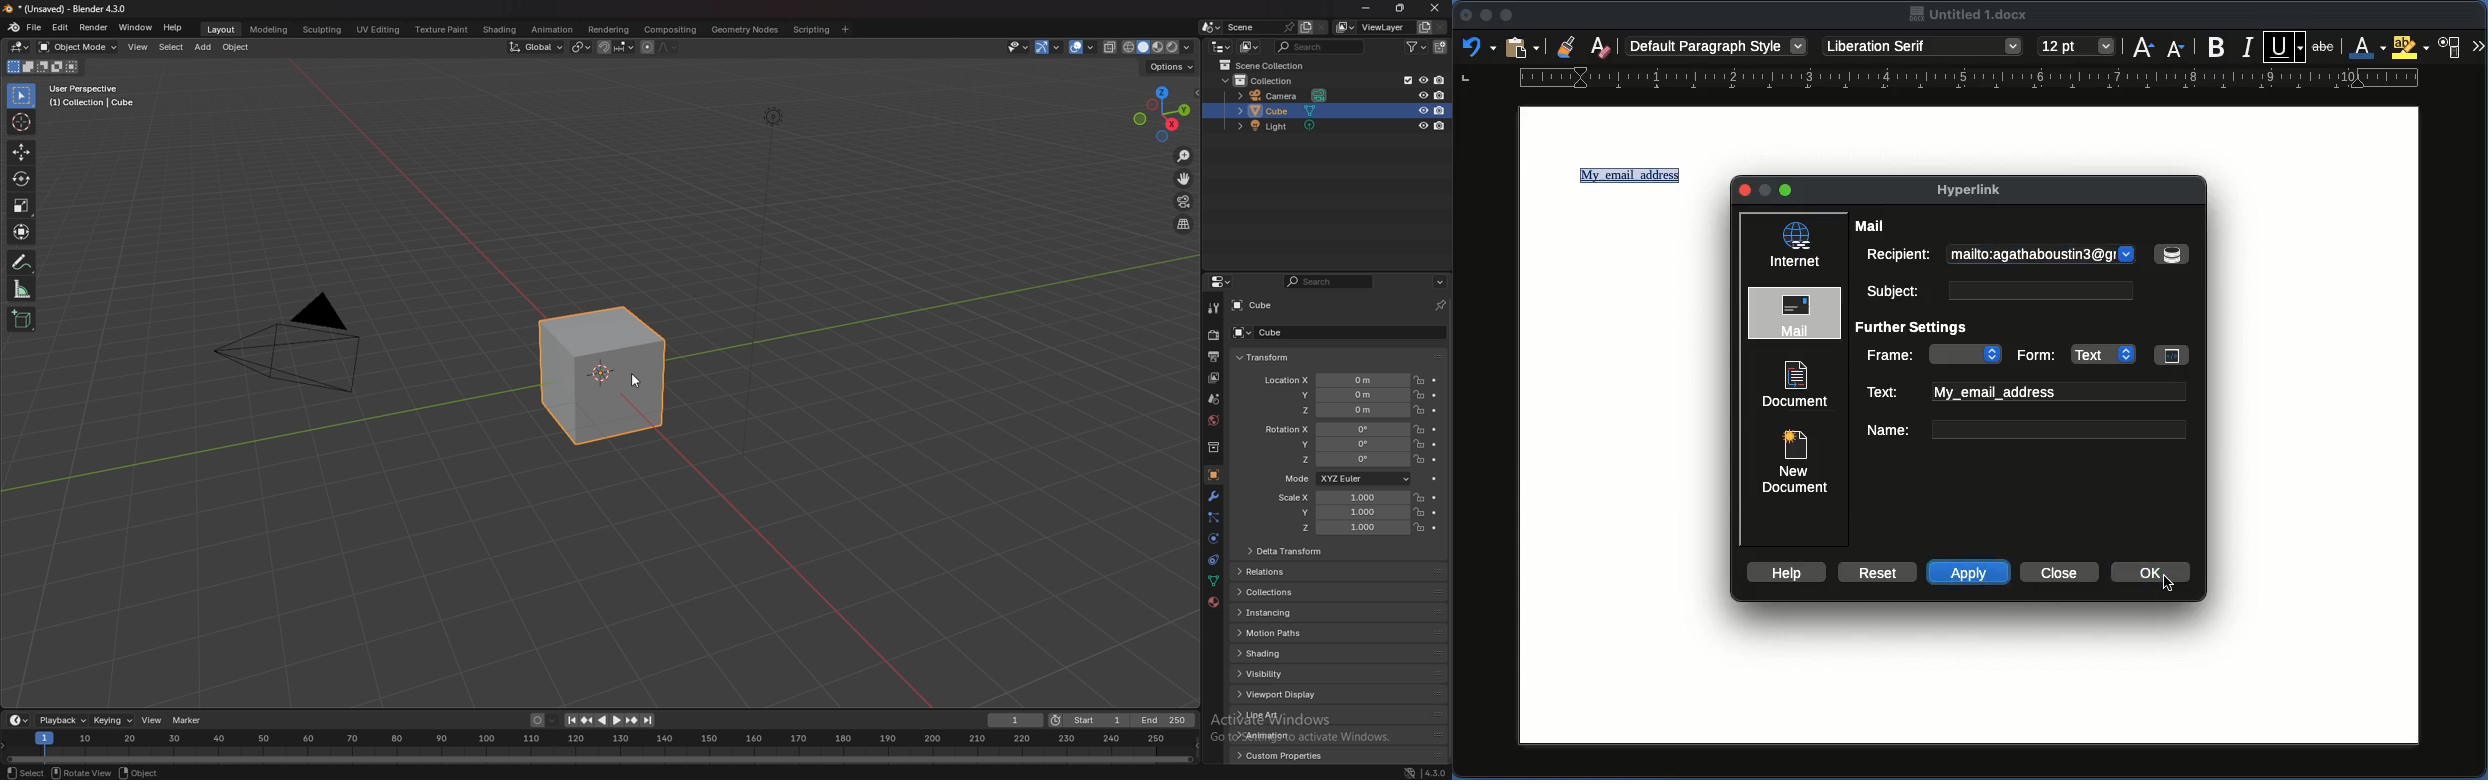 The height and width of the screenshot is (784, 2492). I want to click on editor type, so click(1222, 47).